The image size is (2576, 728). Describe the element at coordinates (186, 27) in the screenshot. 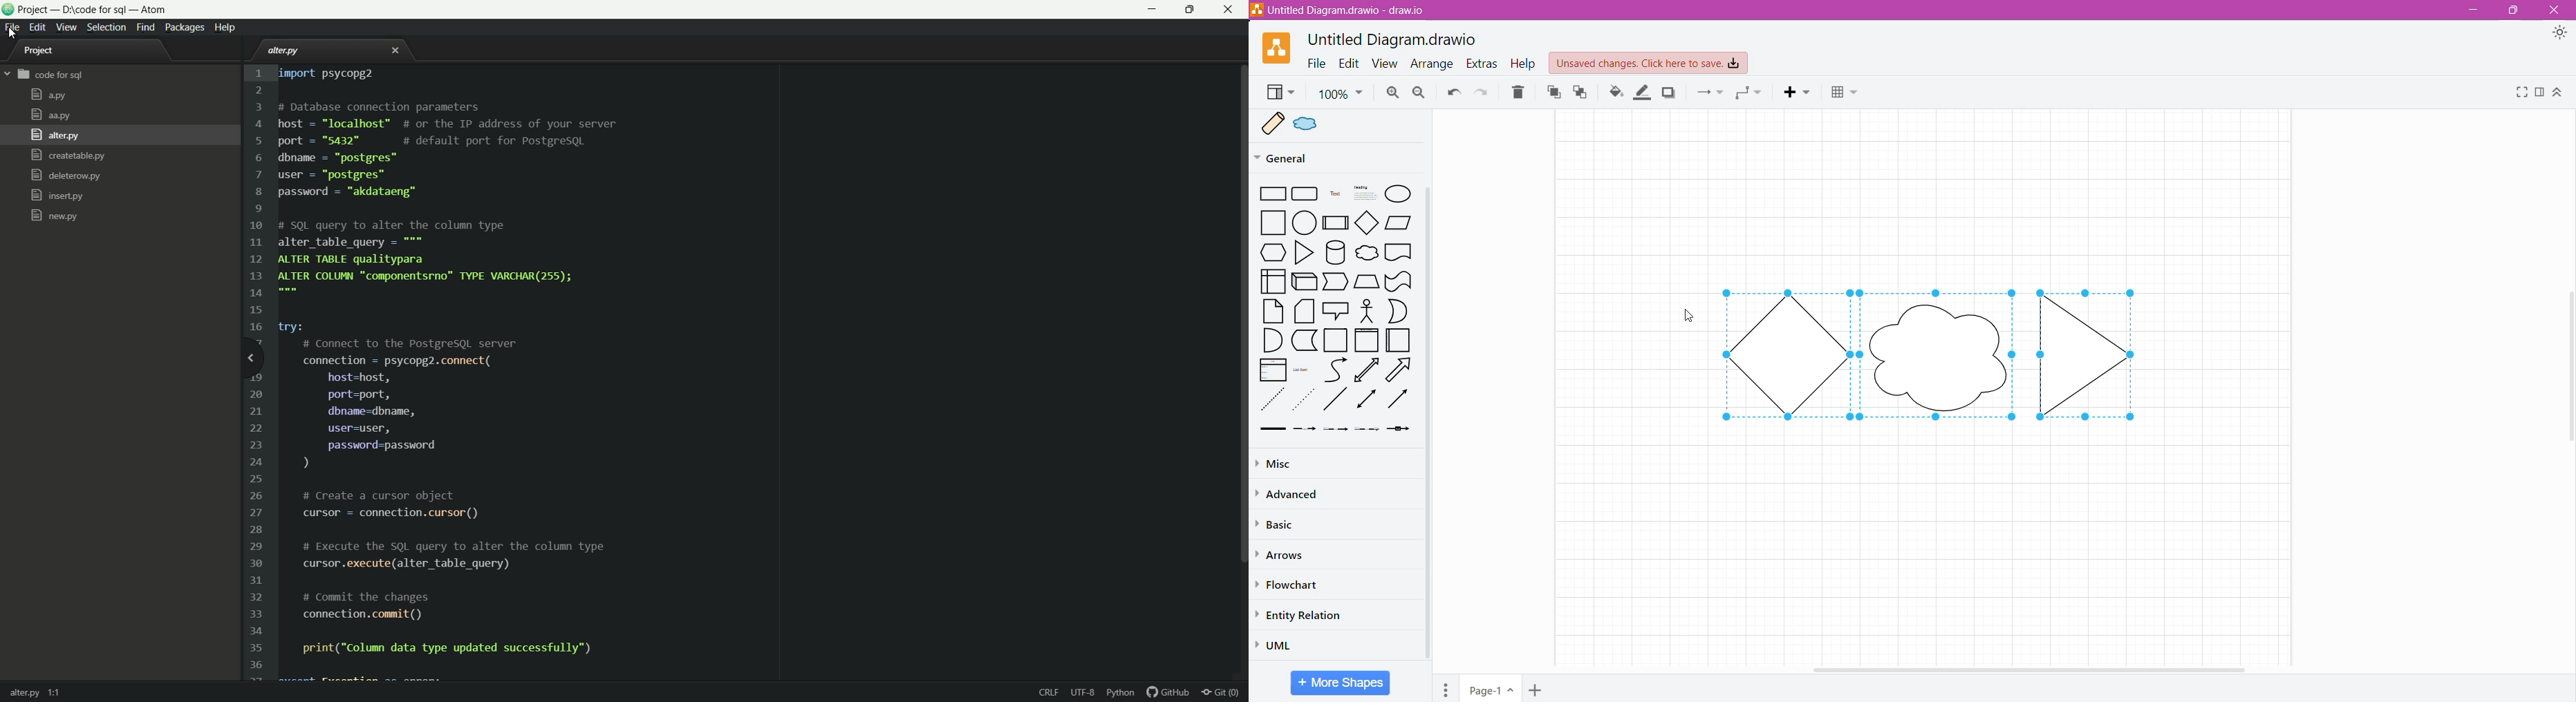

I see `packages menu` at that location.